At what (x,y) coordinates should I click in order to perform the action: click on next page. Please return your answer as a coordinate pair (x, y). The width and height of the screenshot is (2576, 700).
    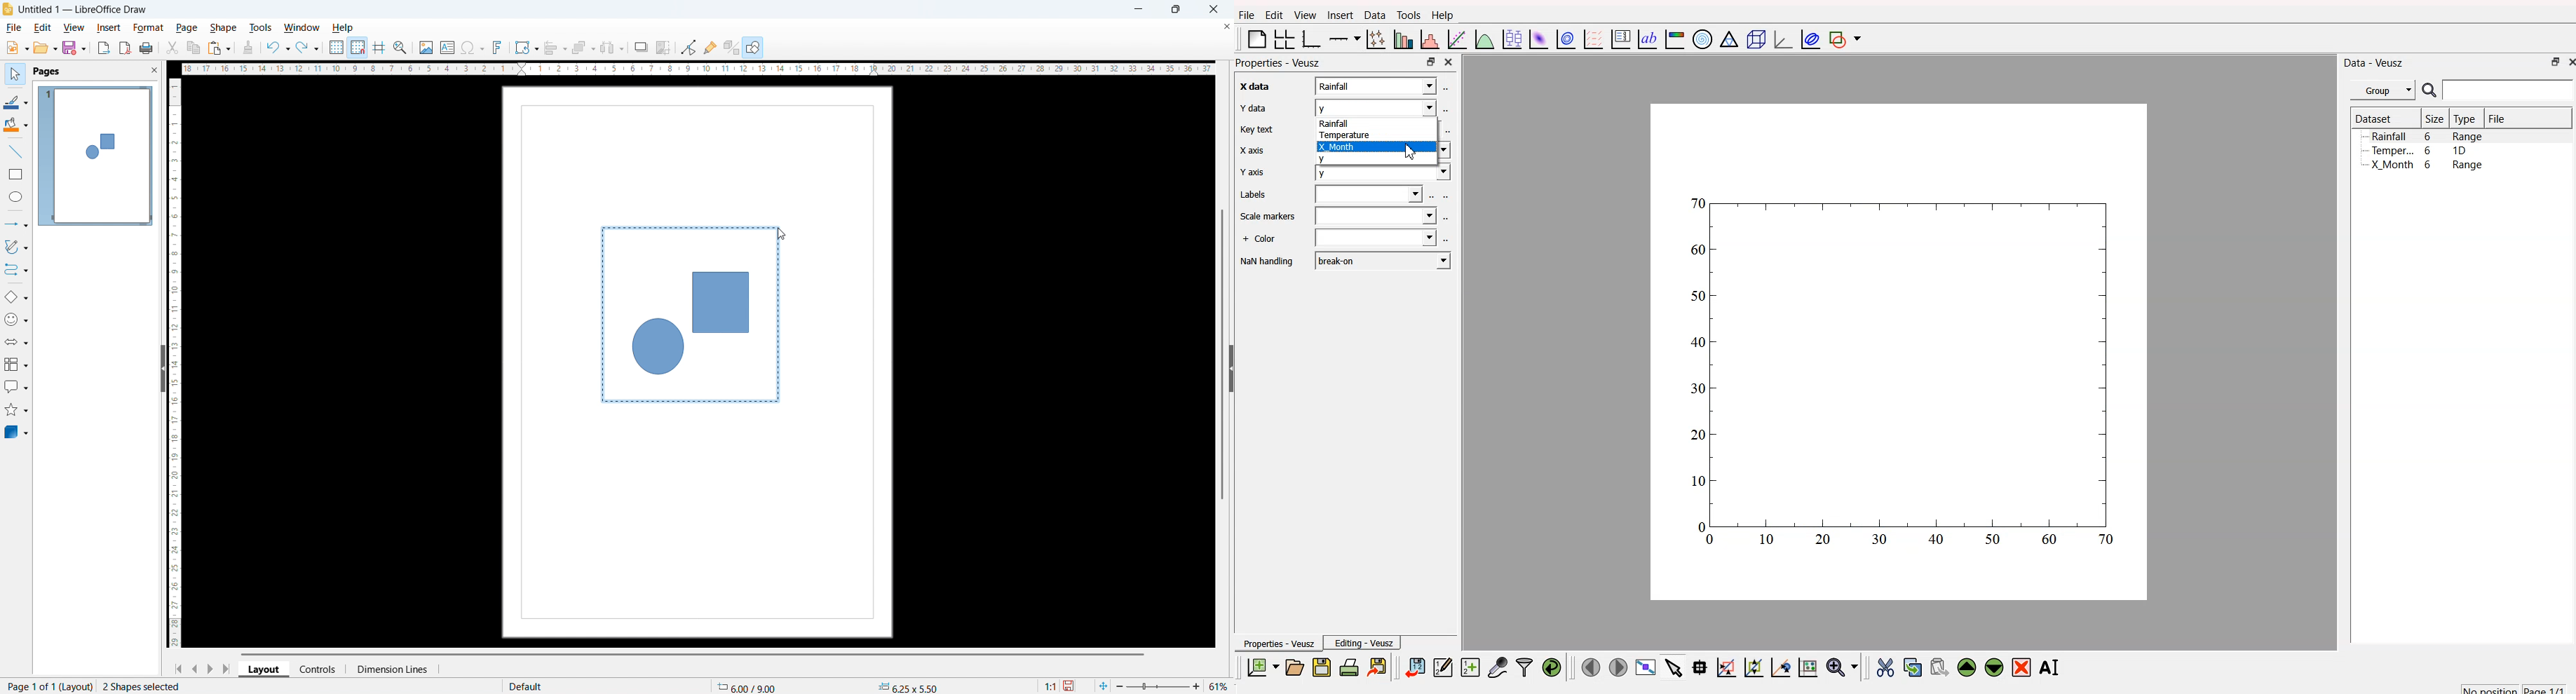
    Looking at the image, I should click on (211, 668).